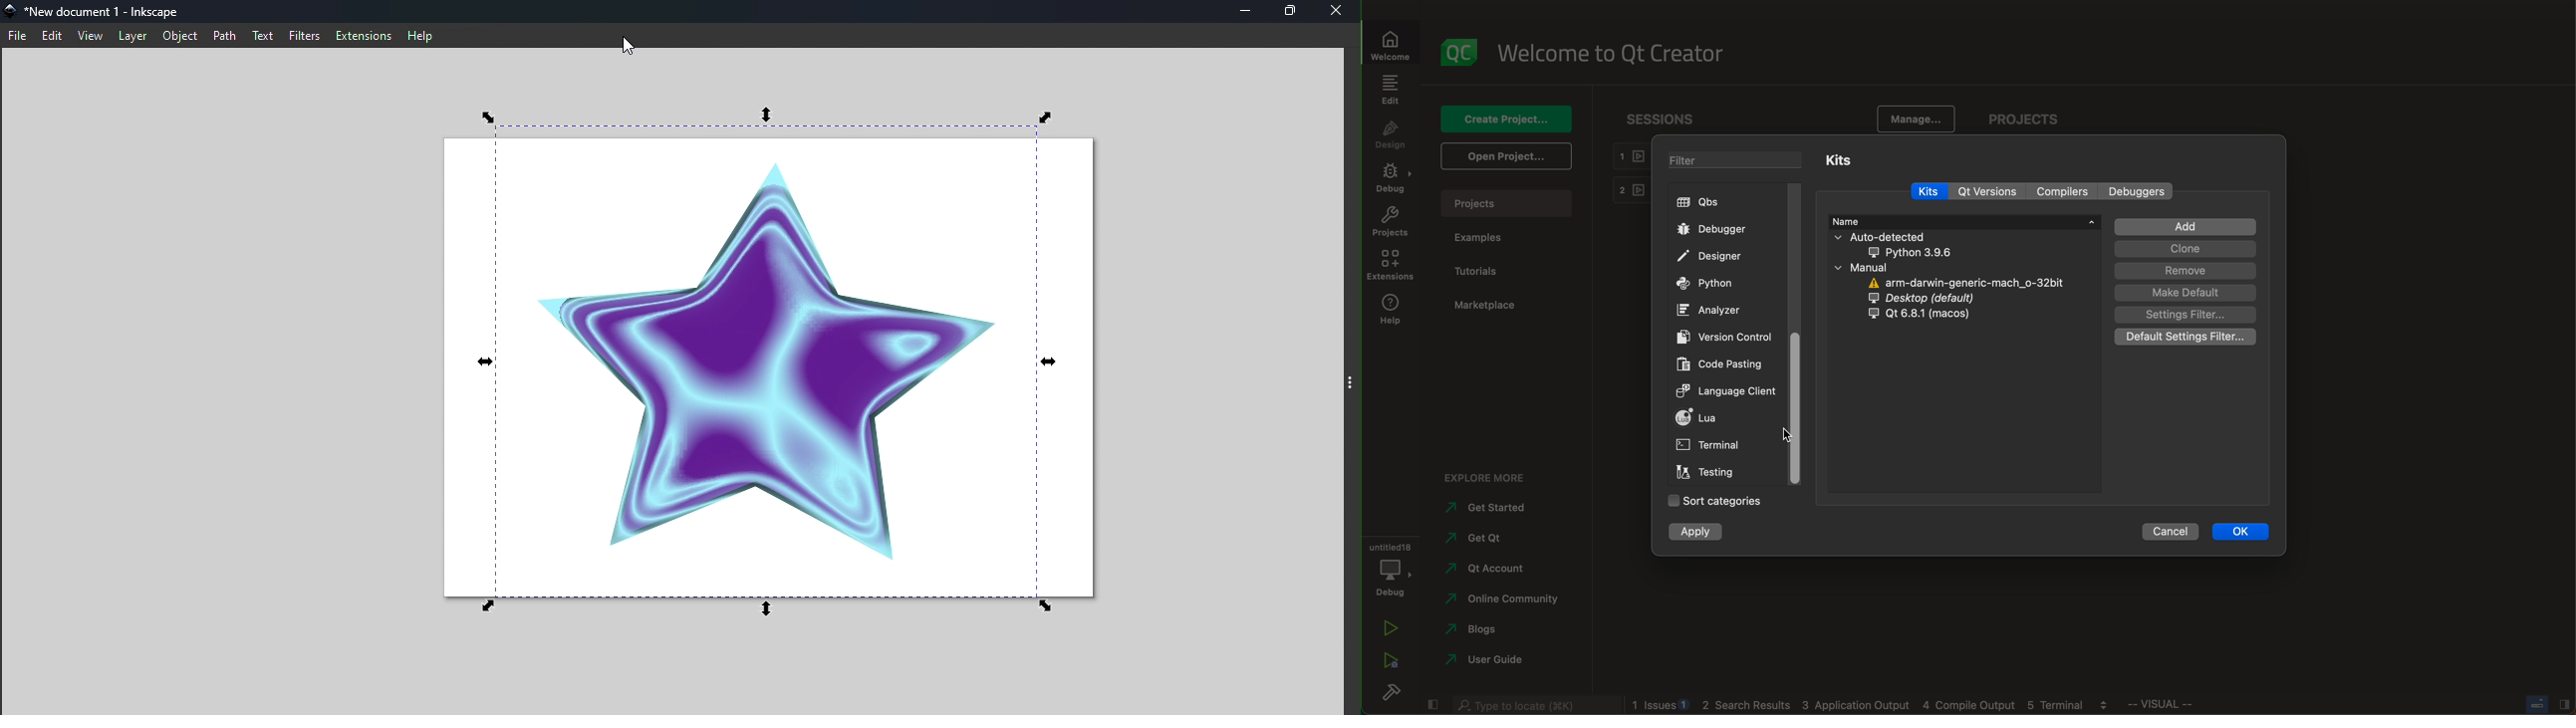  Describe the element at coordinates (1483, 628) in the screenshot. I see `blogs` at that location.